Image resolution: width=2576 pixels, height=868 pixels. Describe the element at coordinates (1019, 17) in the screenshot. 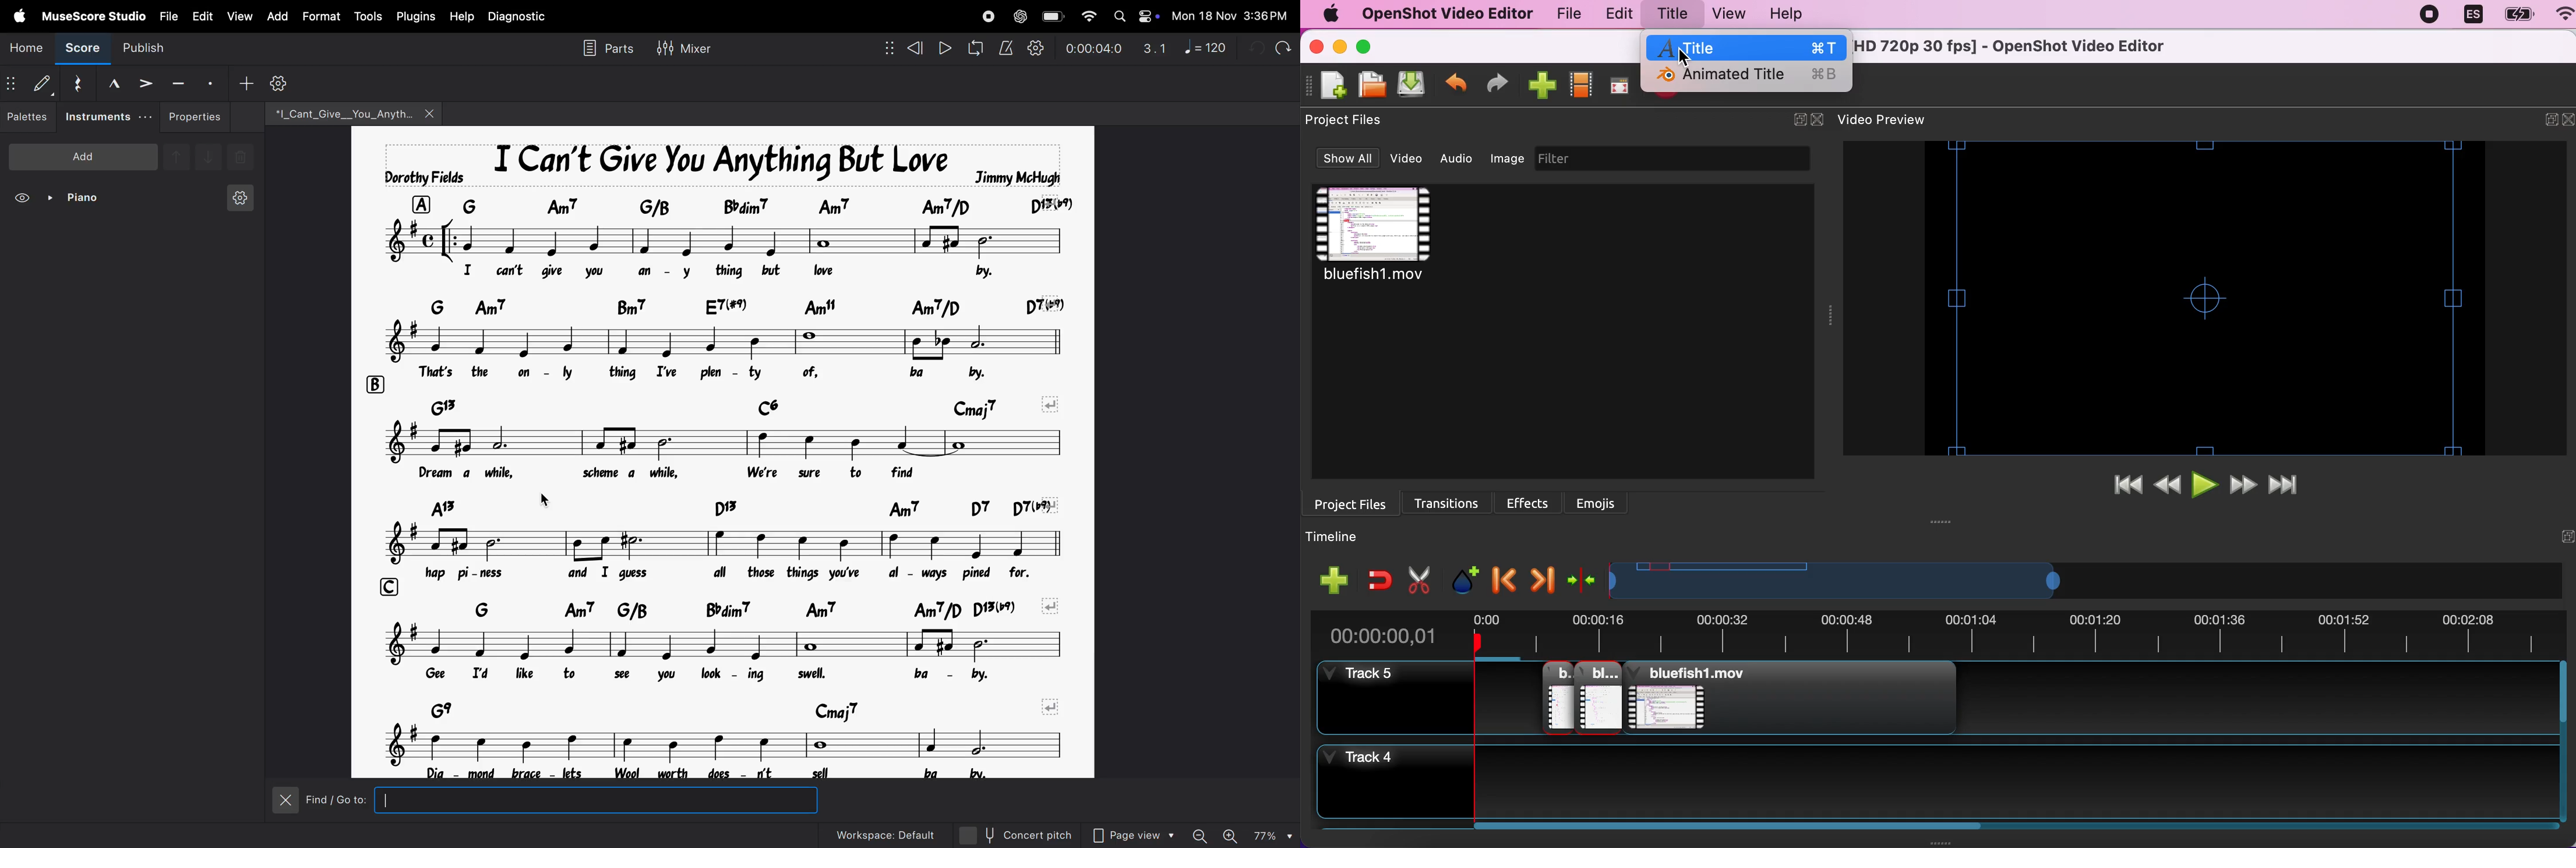

I see `chatgpt` at that location.